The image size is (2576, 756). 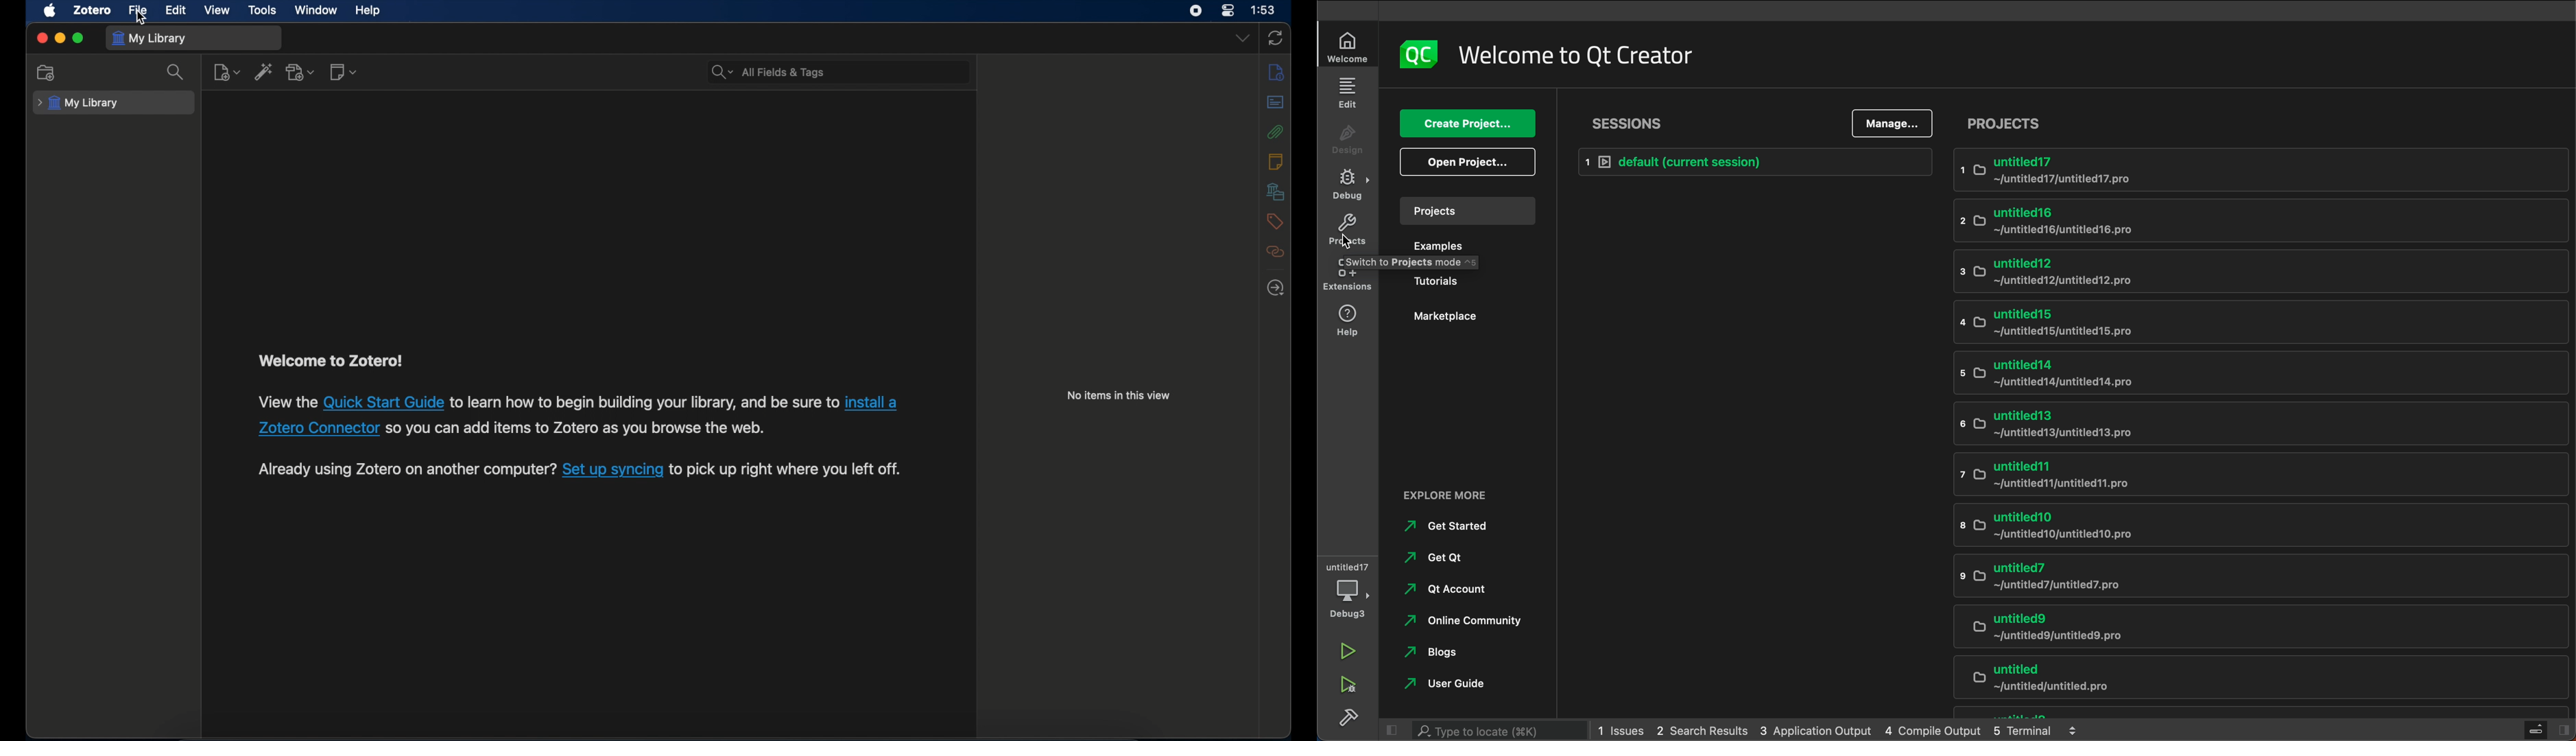 I want to click on default, so click(x=1755, y=162).